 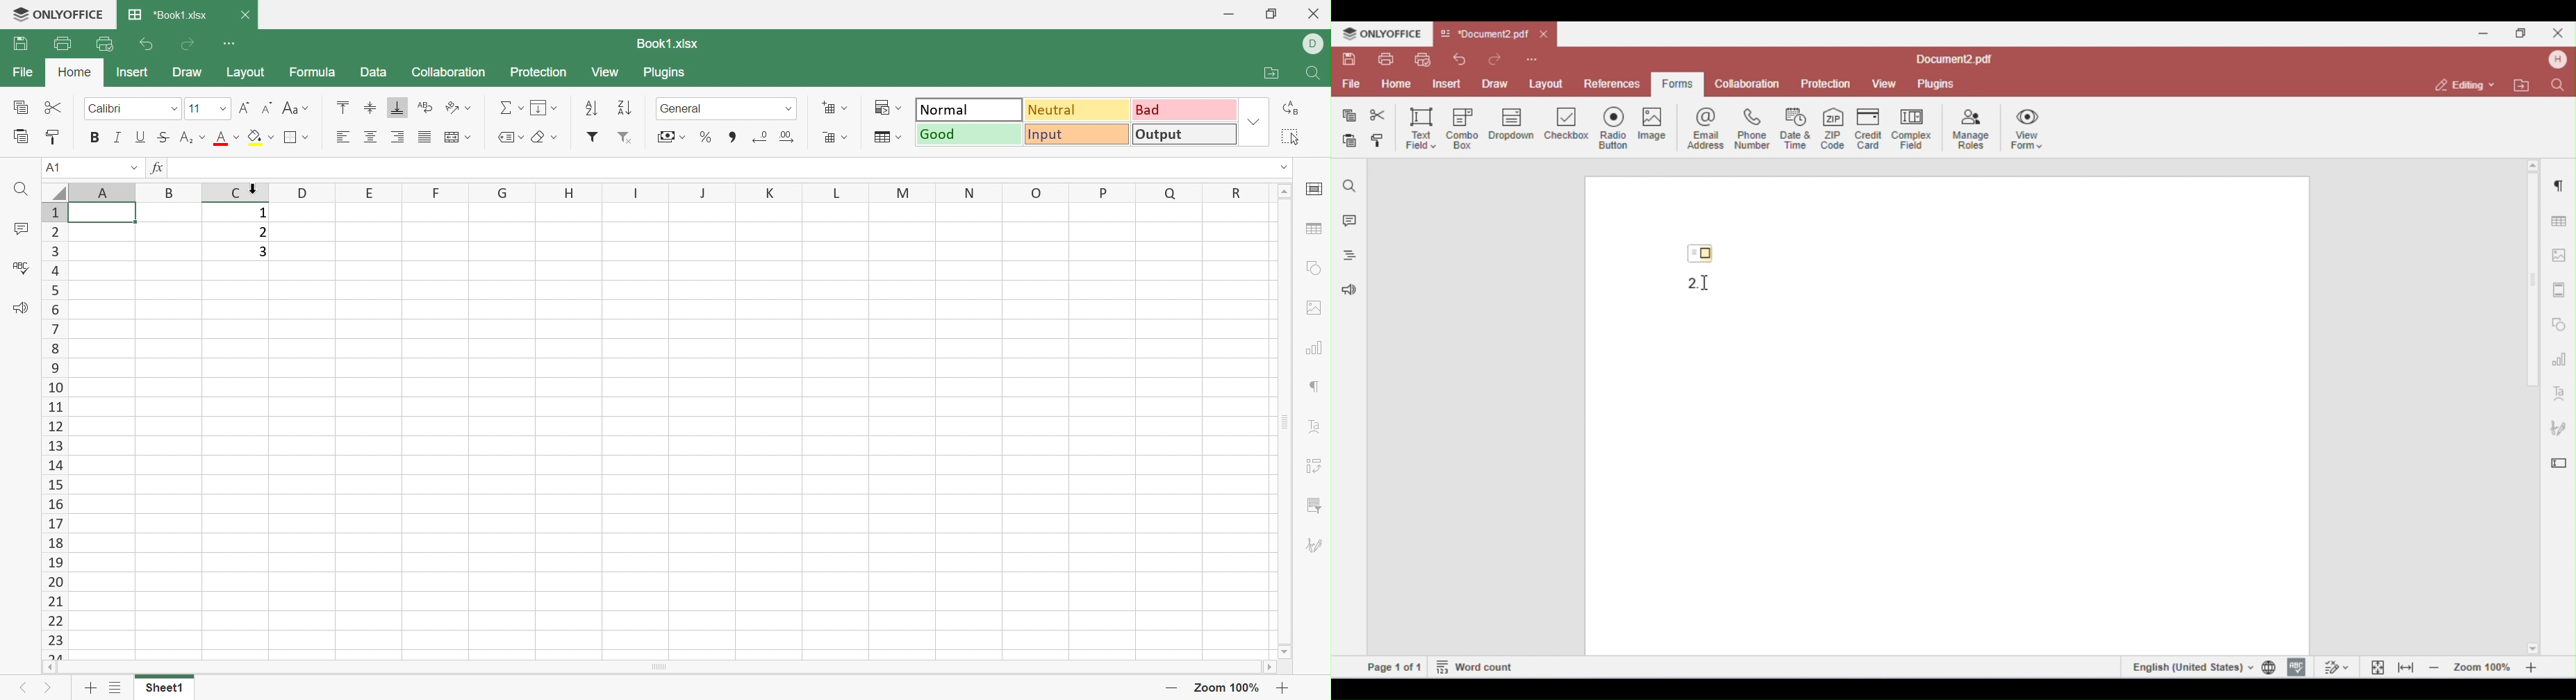 What do you see at coordinates (102, 42) in the screenshot?
I see `Quick Print` at bounding box center [102, 42].